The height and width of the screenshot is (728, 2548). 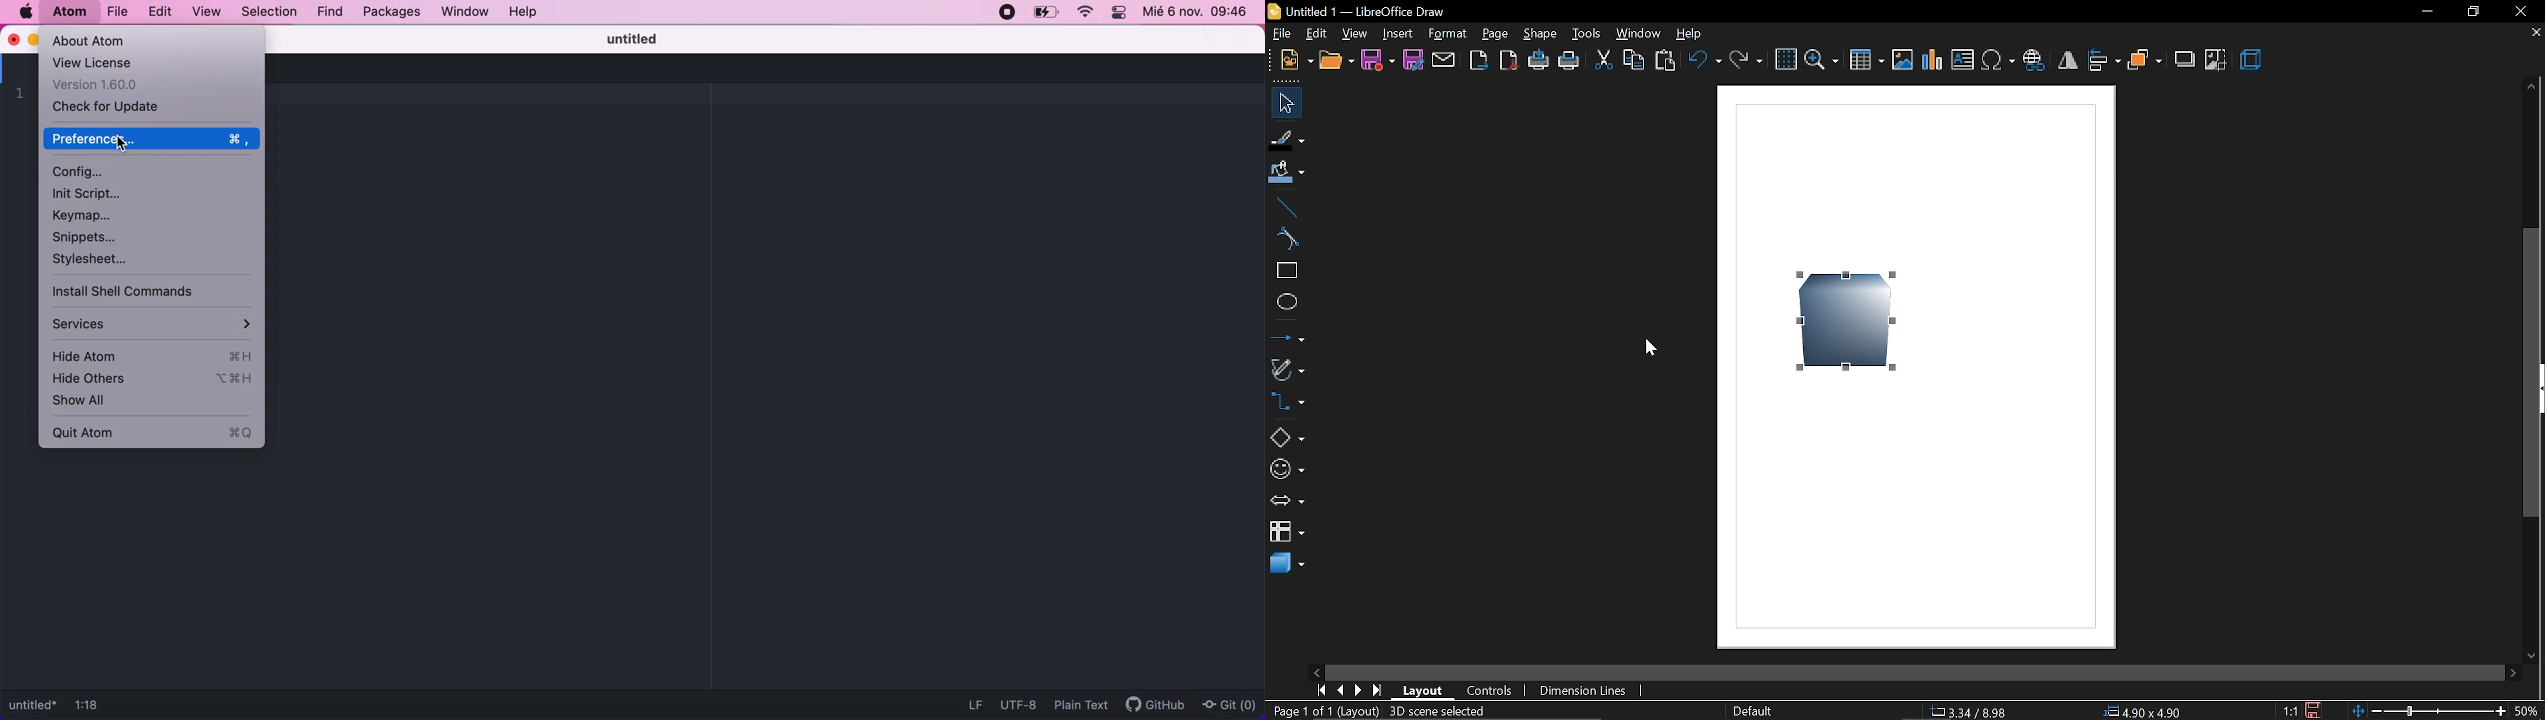 What do you see at coordinates (1287, 240) in the screenshot?
I see `curve` at bounding box center [1287, 240].